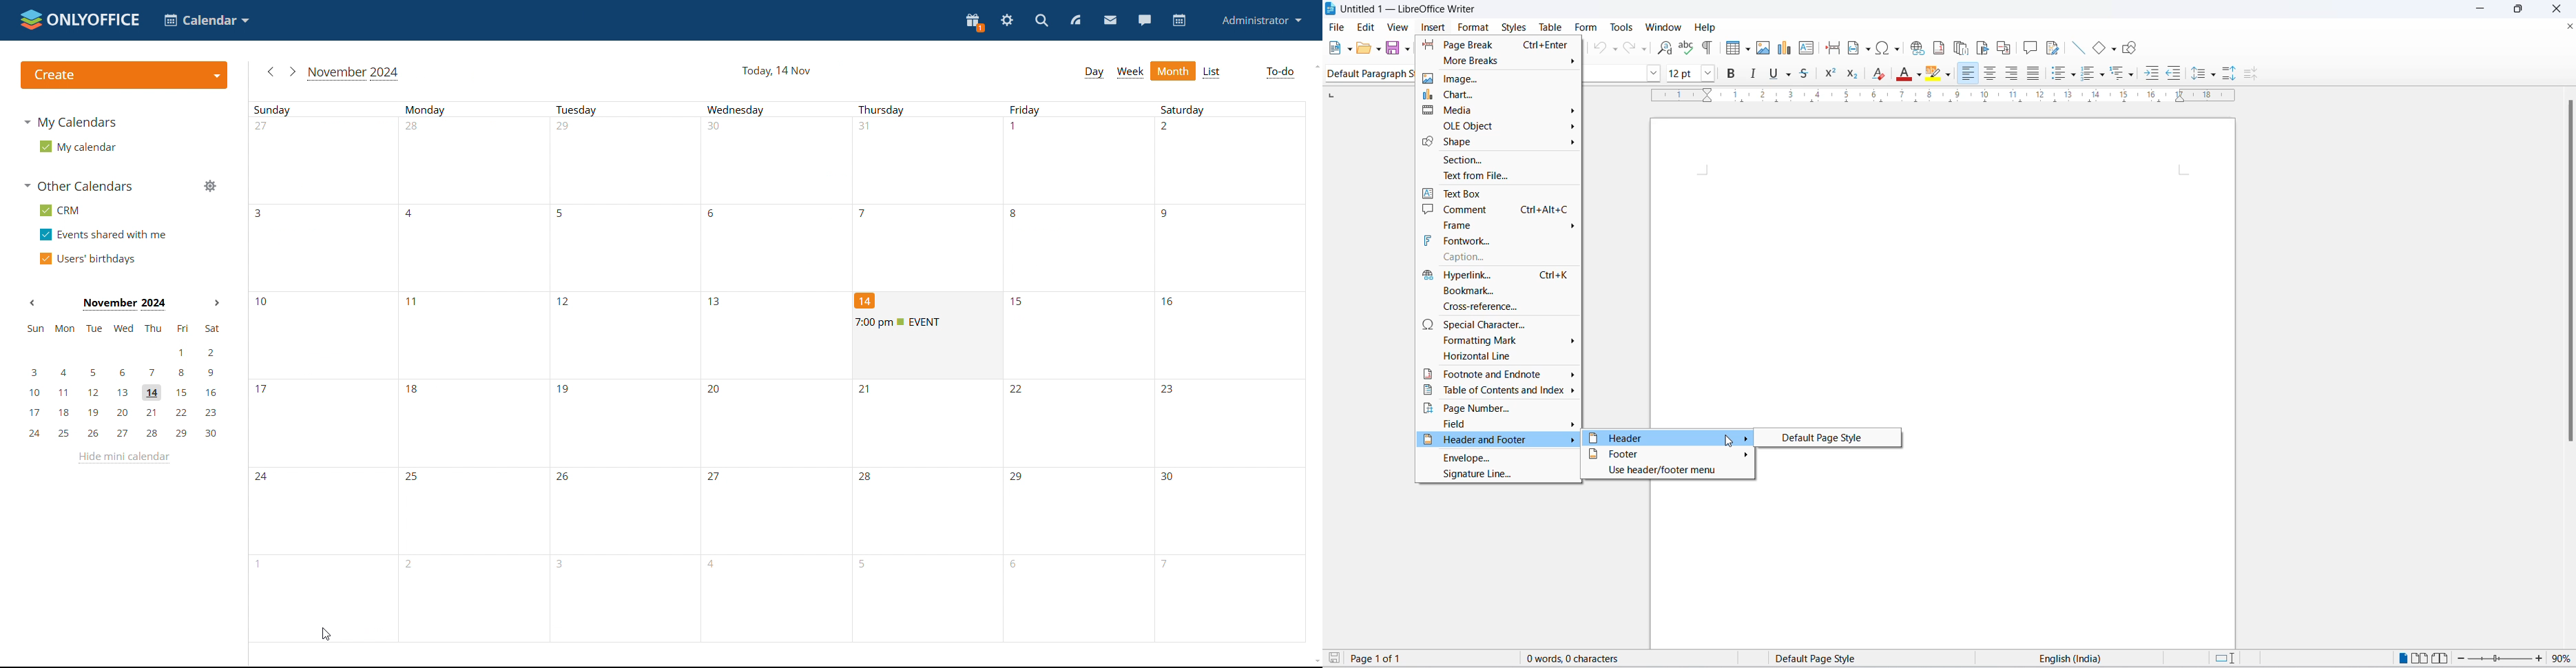 The height and width of the screenshot is (672, 2576). Describe the element at coordinates (1497, 358) in the screenshot. I see `horizontal line` at that location.